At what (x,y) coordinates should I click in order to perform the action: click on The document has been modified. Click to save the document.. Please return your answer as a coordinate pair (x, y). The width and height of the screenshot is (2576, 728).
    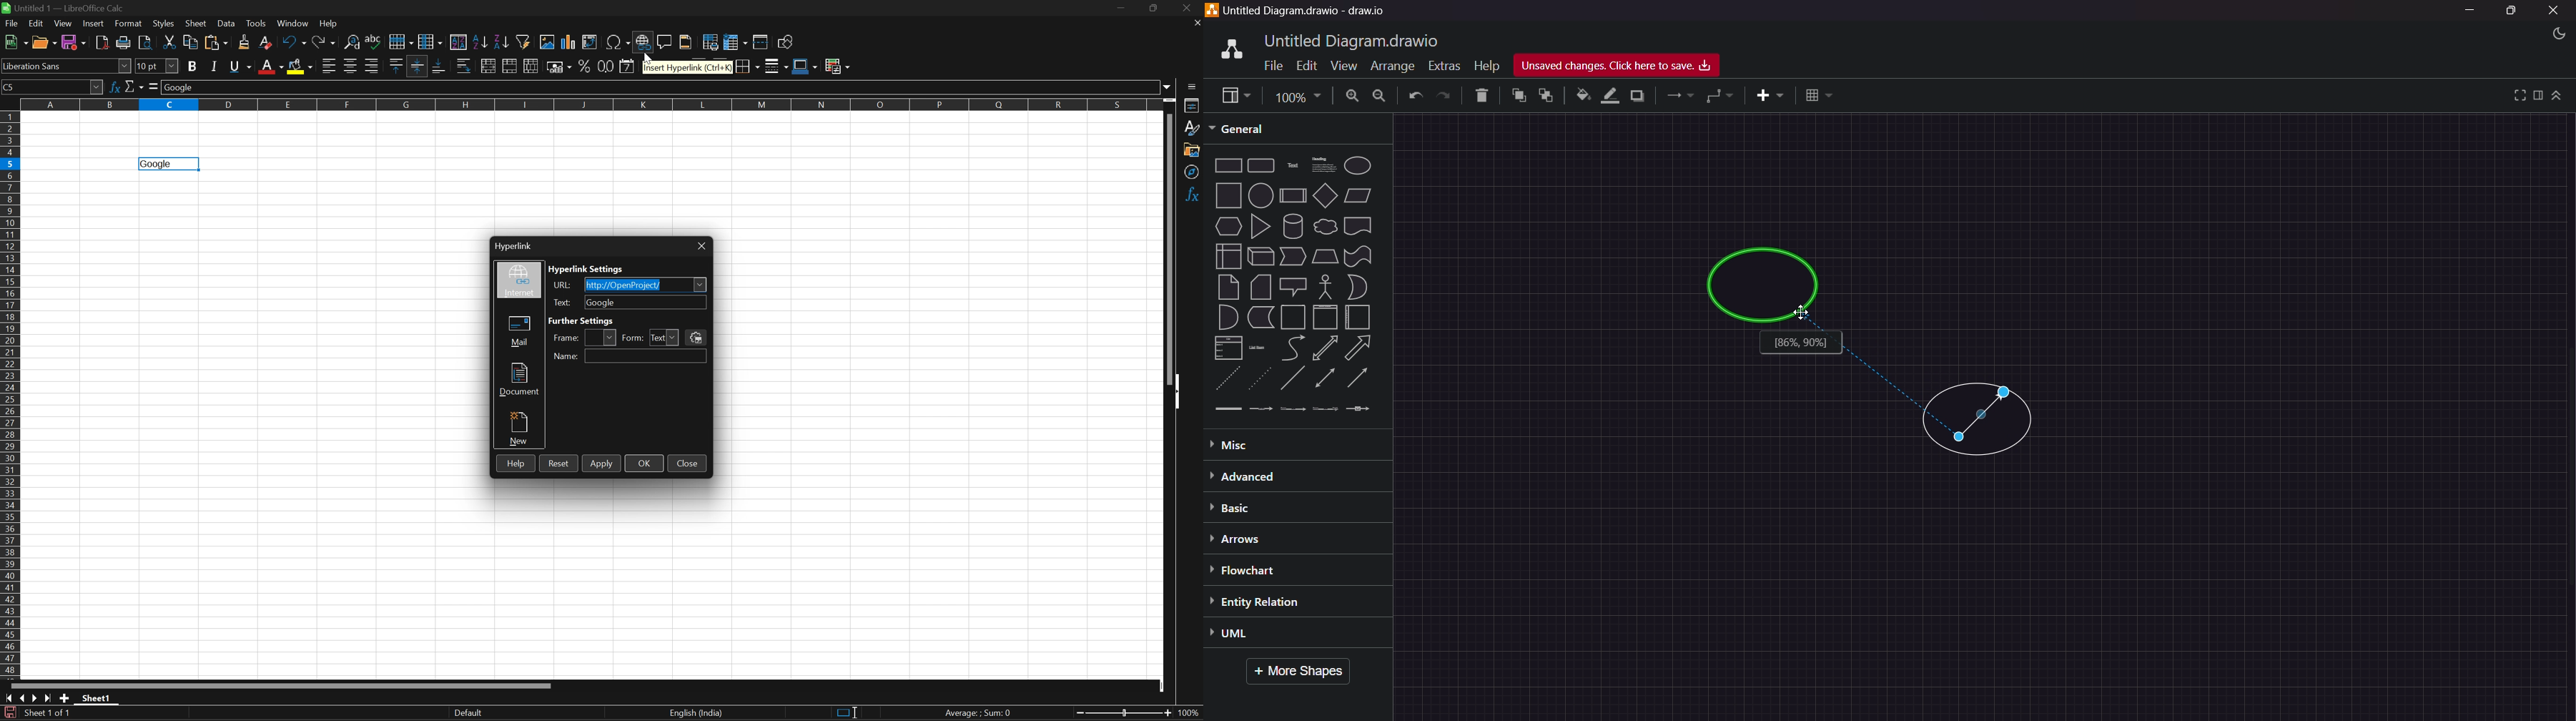
    Looking at the image, I should click on (9, 713).